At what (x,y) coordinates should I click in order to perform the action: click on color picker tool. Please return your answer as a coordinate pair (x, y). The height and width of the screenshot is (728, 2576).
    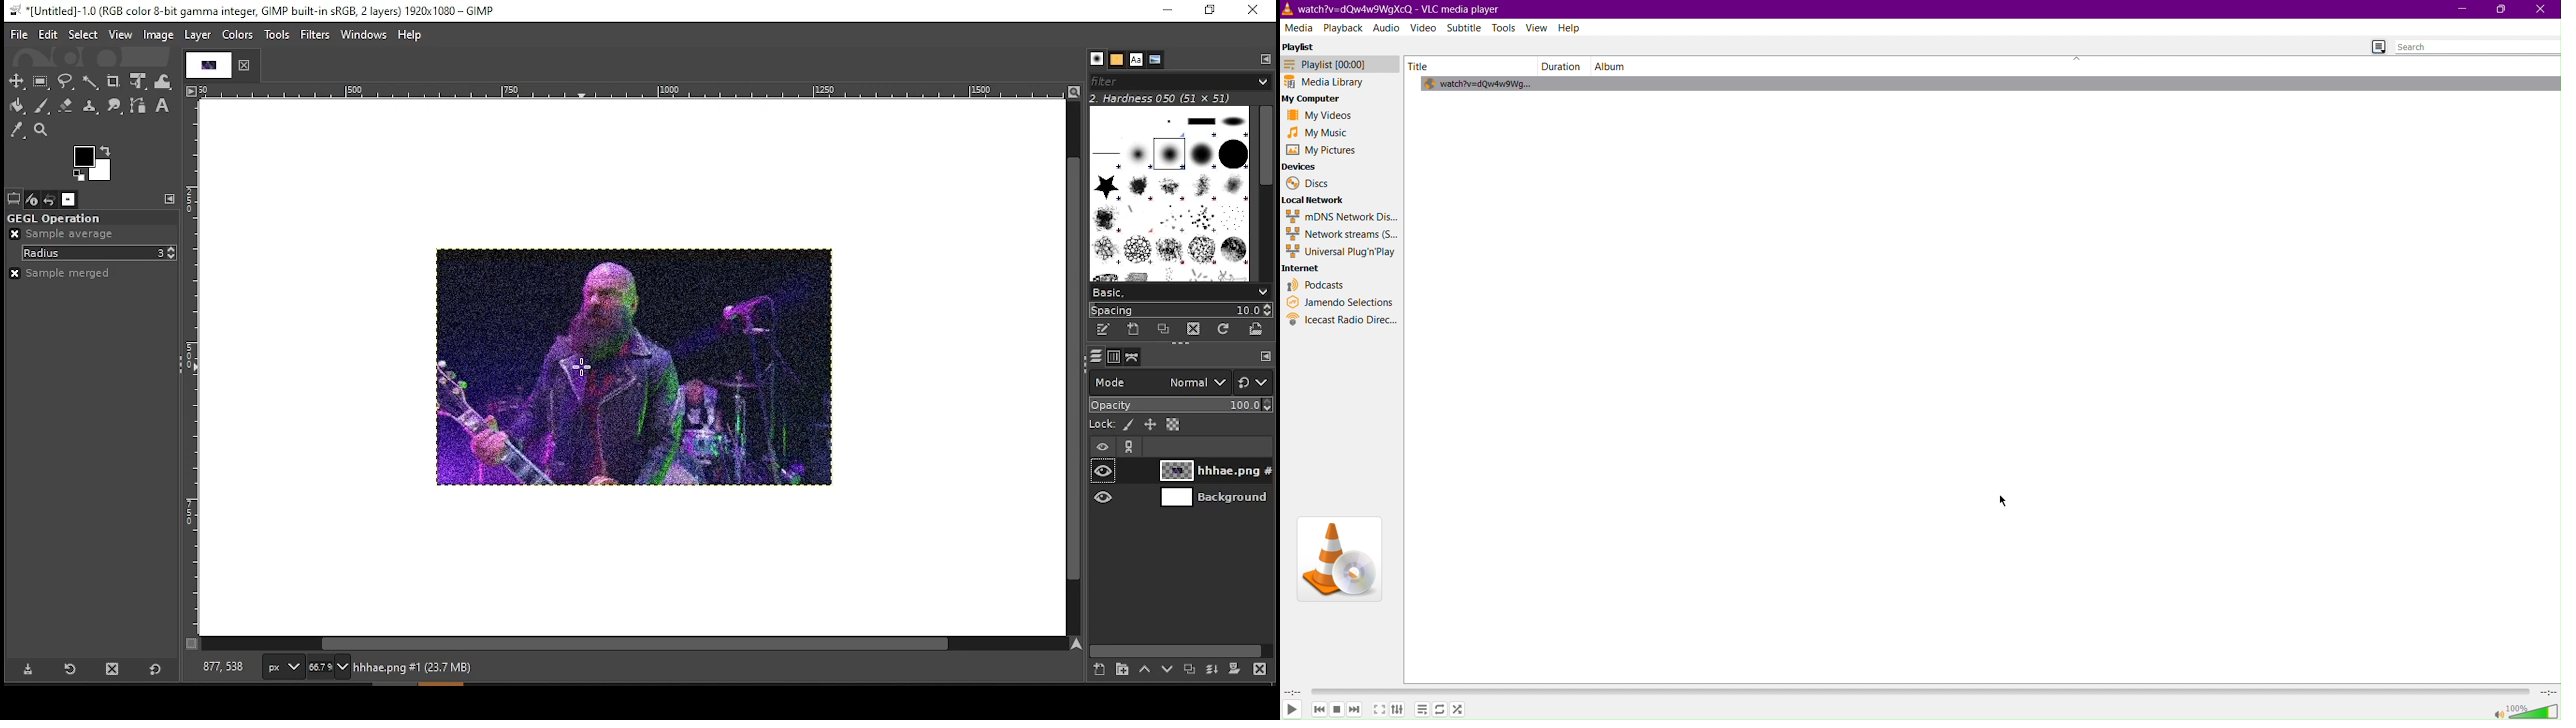
    Looking at the image, I should click on (18, 130).